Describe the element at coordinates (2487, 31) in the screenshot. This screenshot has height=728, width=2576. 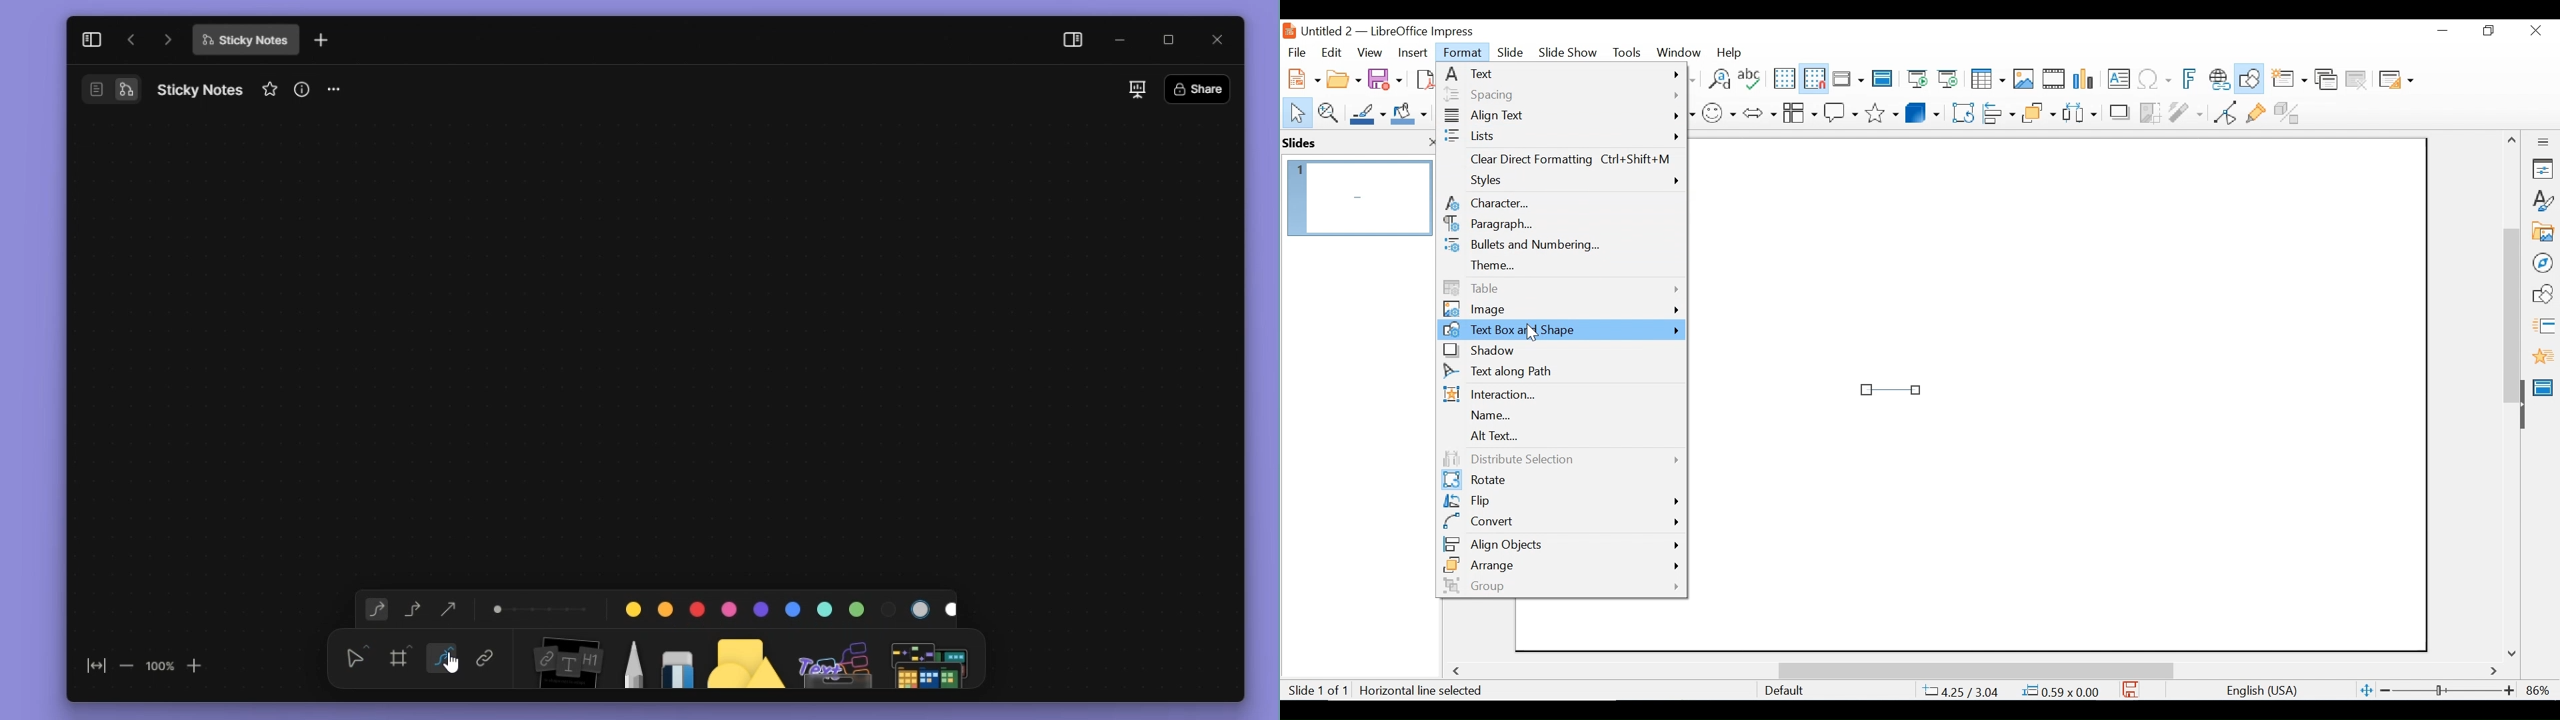
I see `Restore` at that location.